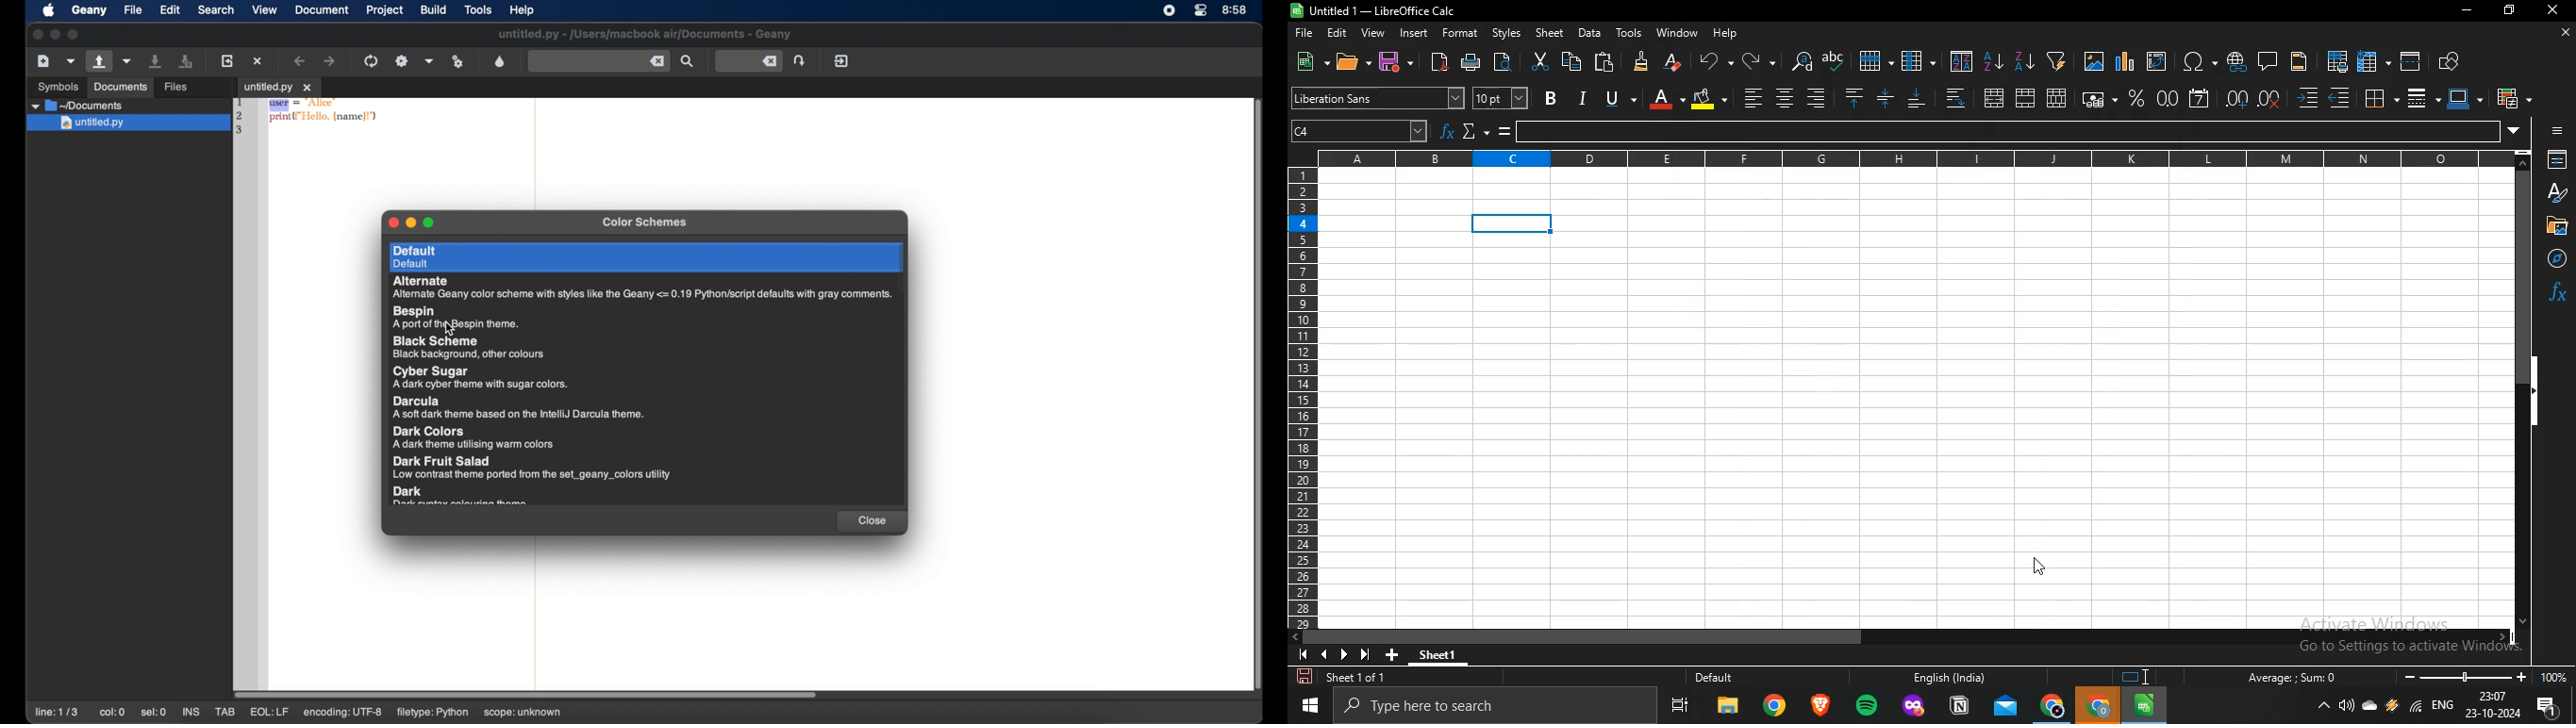 Image resolution: width=2576 pixels, height=728 pixels. What do you see at coordinates (435, 9) in the screenshot?
I see `build` at bounding box center [435, 9].